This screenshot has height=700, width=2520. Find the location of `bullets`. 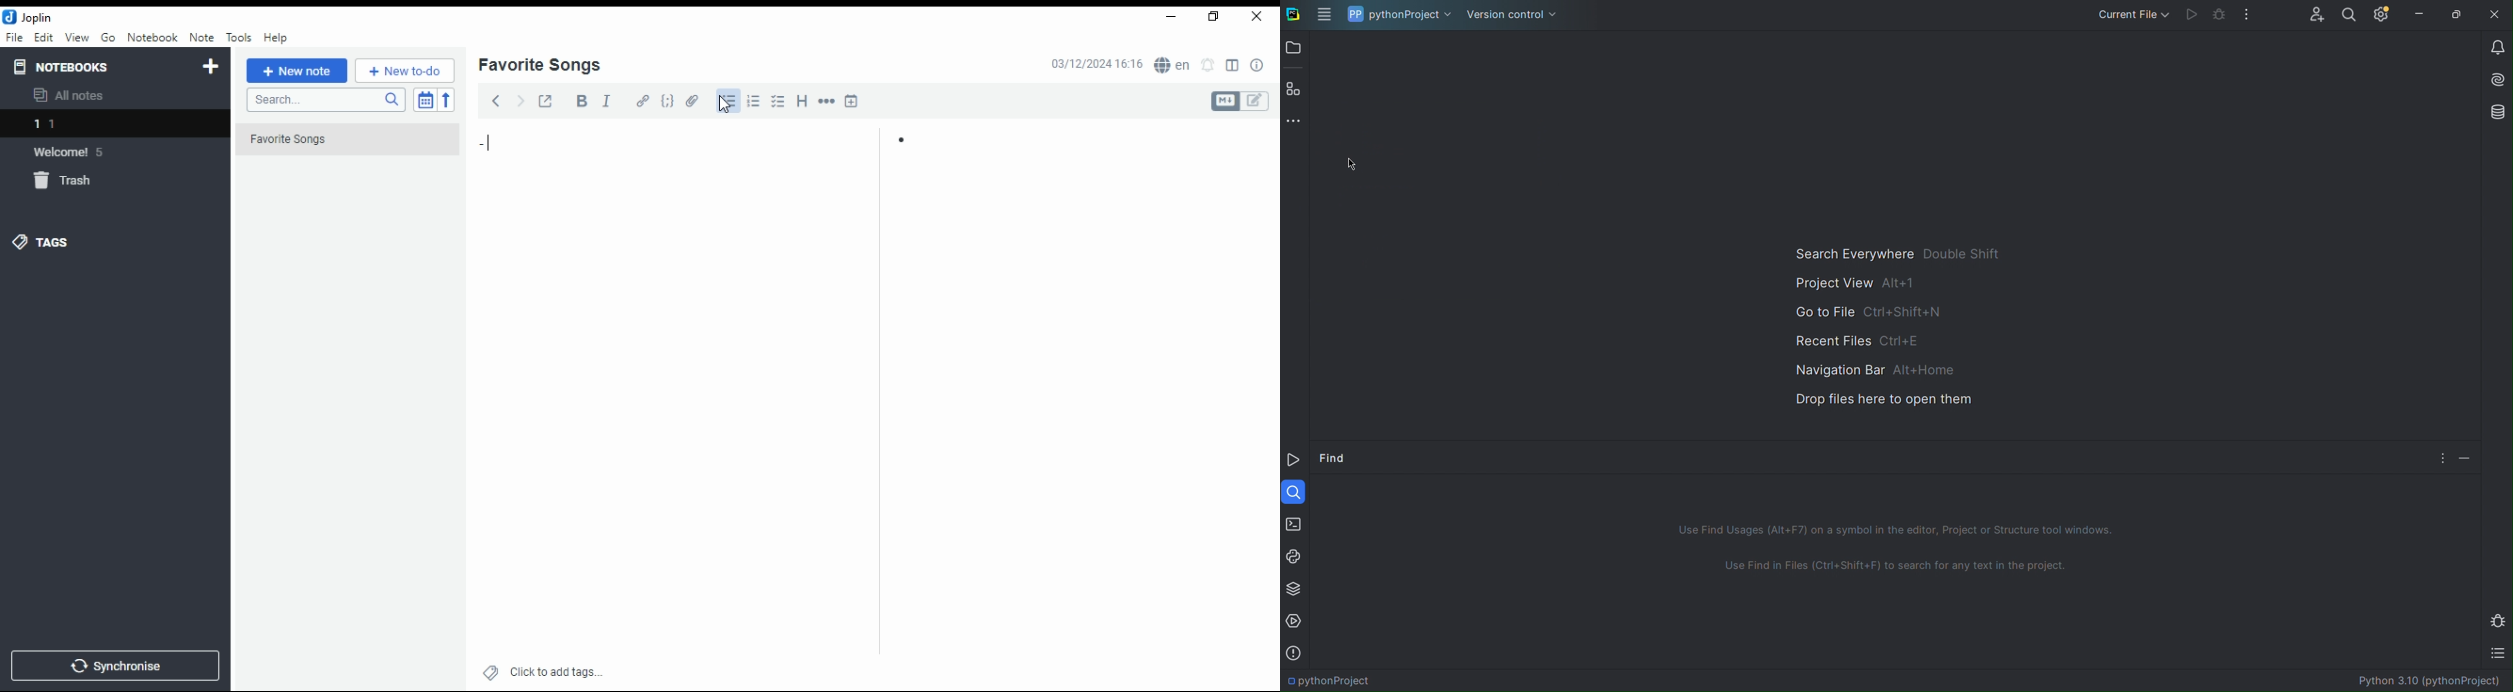

bullets is located at coordinates (726, 101).